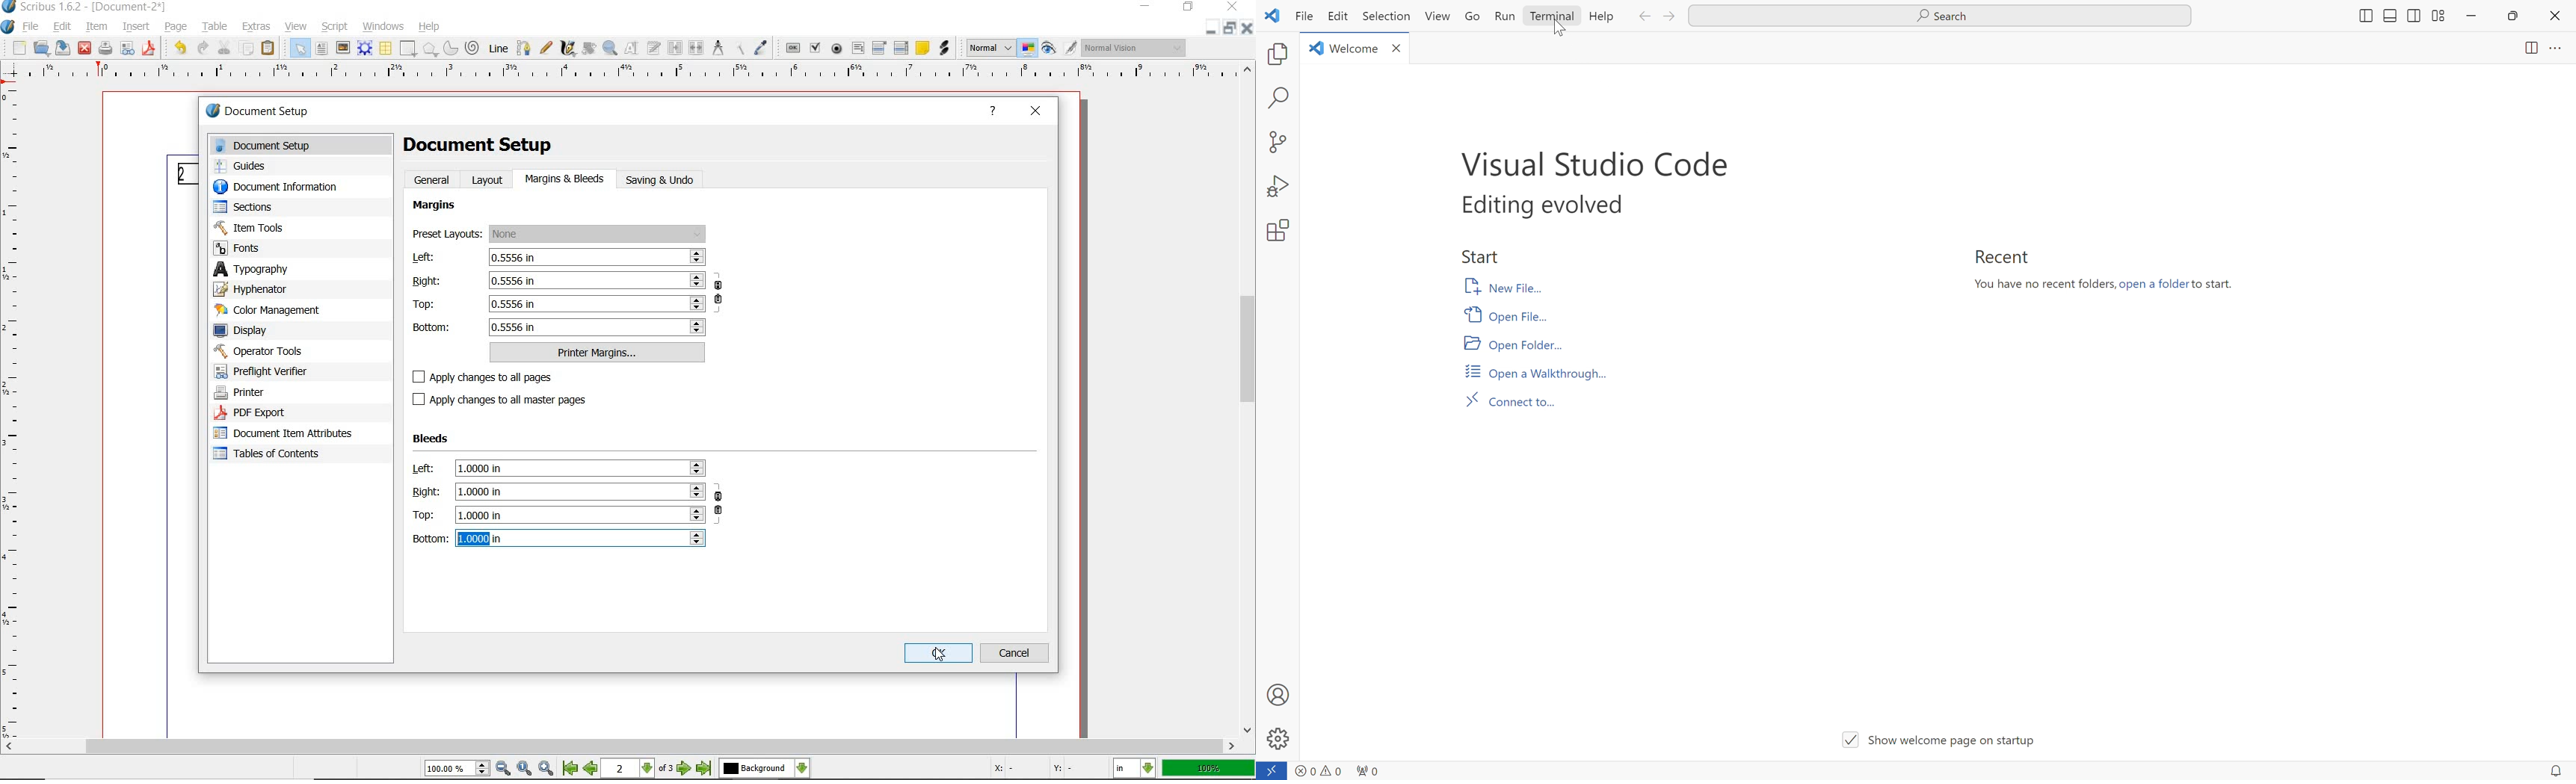  Describe the element at coordinates (1136, 770) in the screenshot. I see `select the current unit: in` at that location.